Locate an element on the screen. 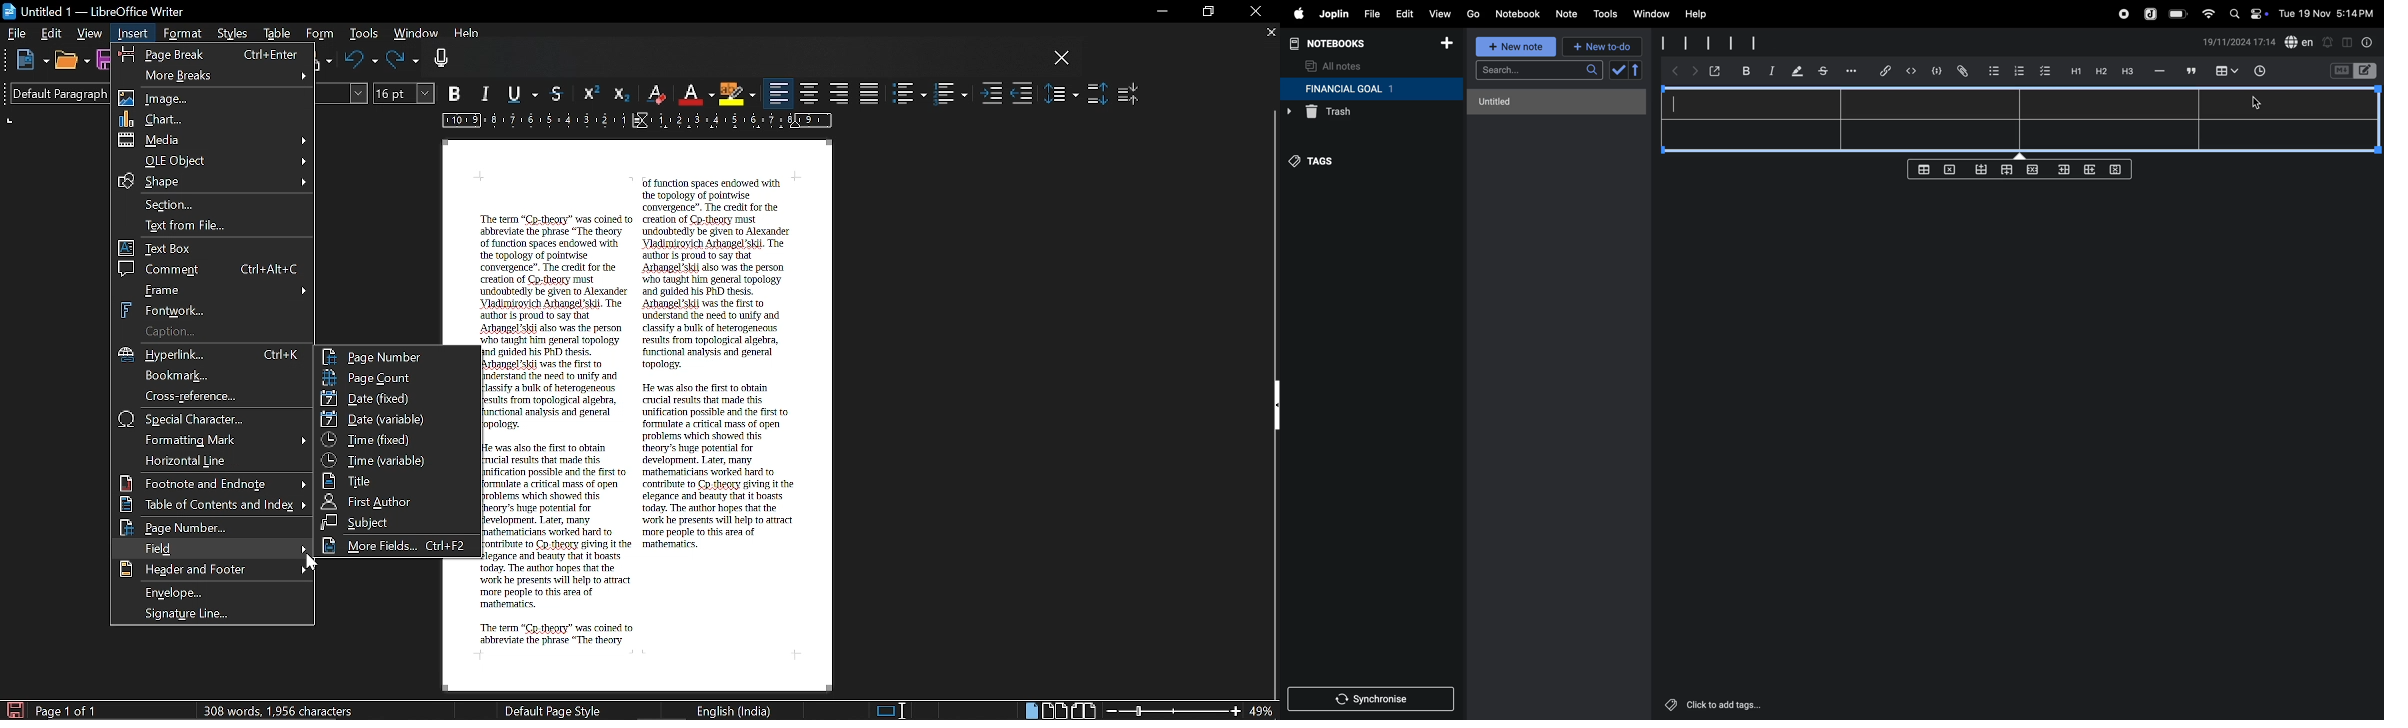  View is located at coordinates (90, 32).